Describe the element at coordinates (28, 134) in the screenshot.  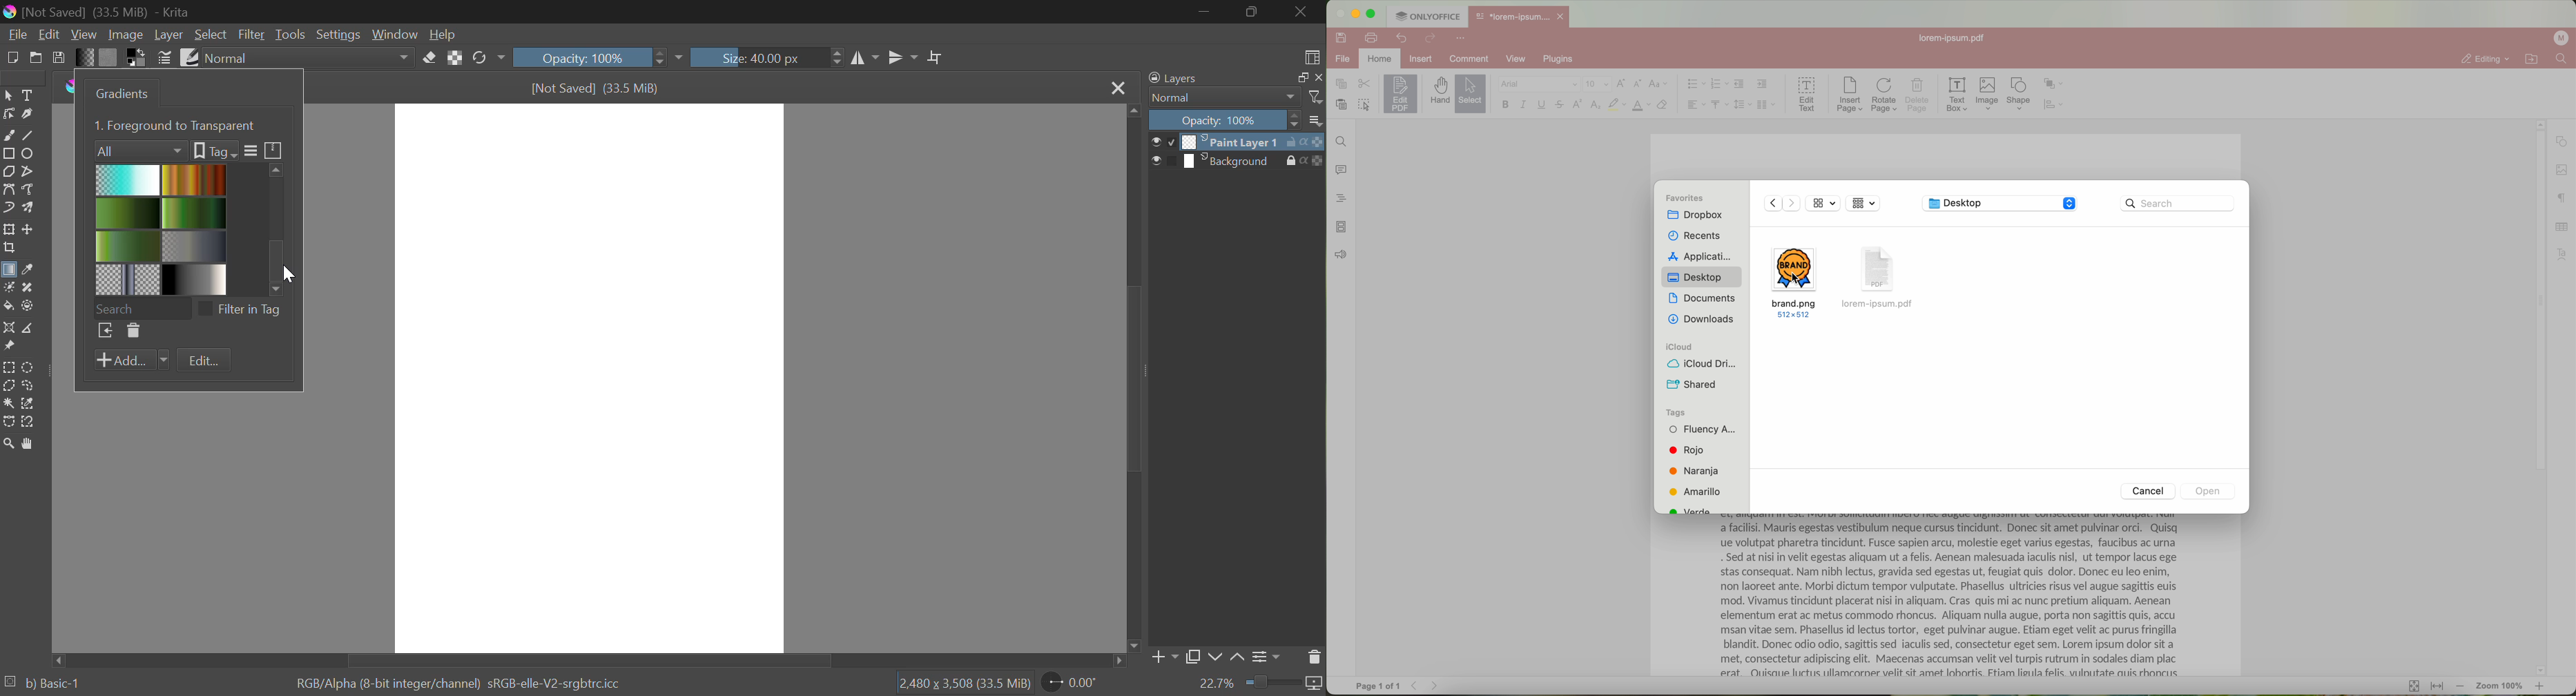
I see `Line` at that location.